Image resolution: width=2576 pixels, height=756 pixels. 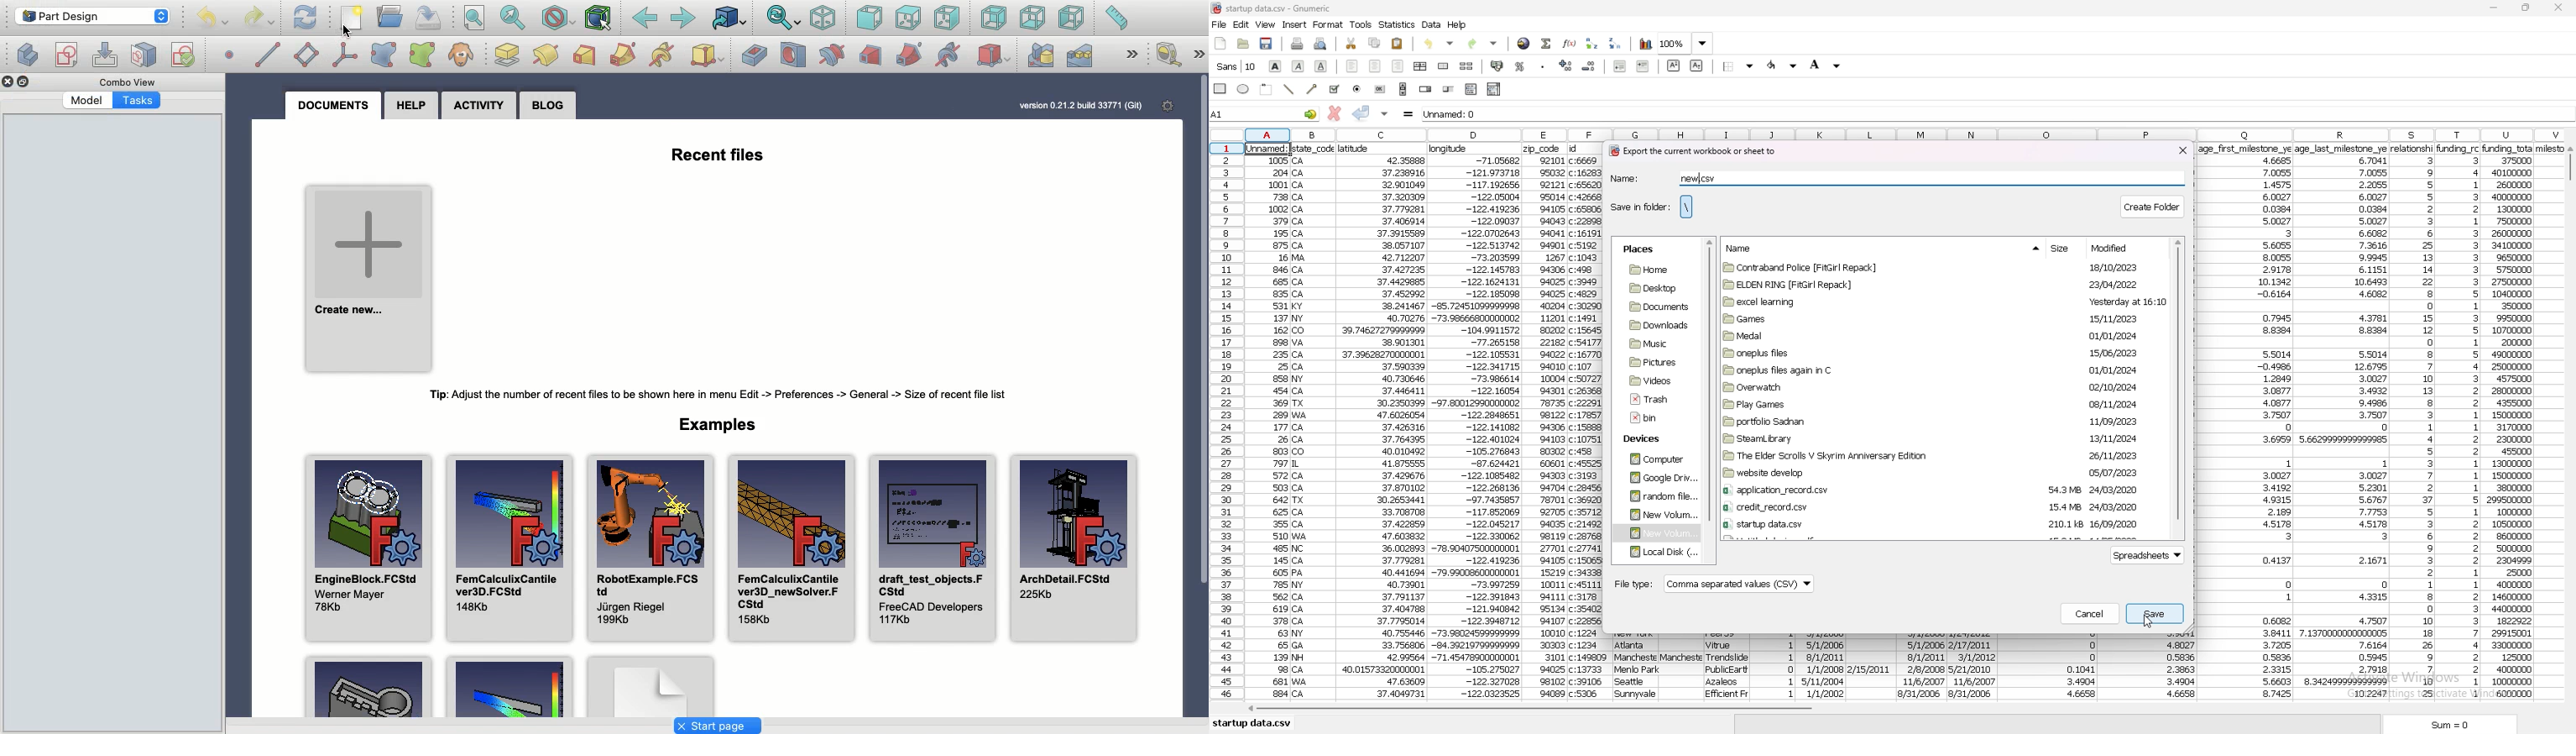 I want to click on folder, so click(x=1938, y=405).